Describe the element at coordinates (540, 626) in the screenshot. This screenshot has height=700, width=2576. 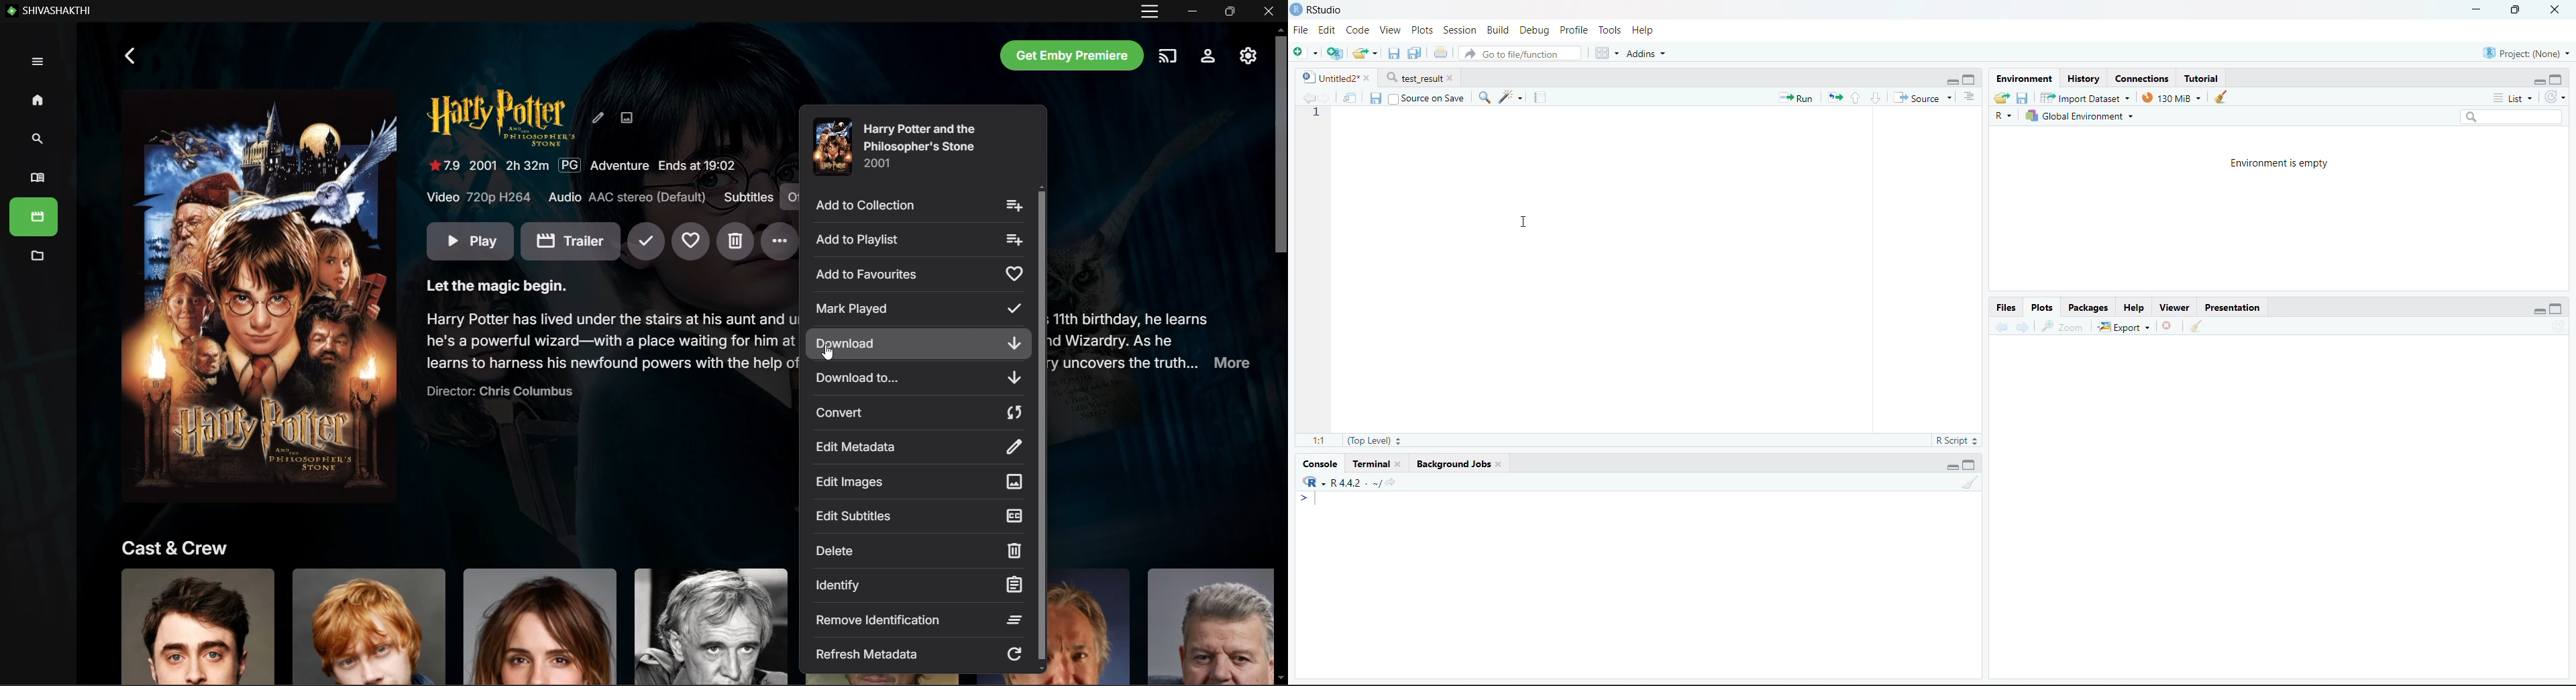
I see `Click to know more about actor` at that location.